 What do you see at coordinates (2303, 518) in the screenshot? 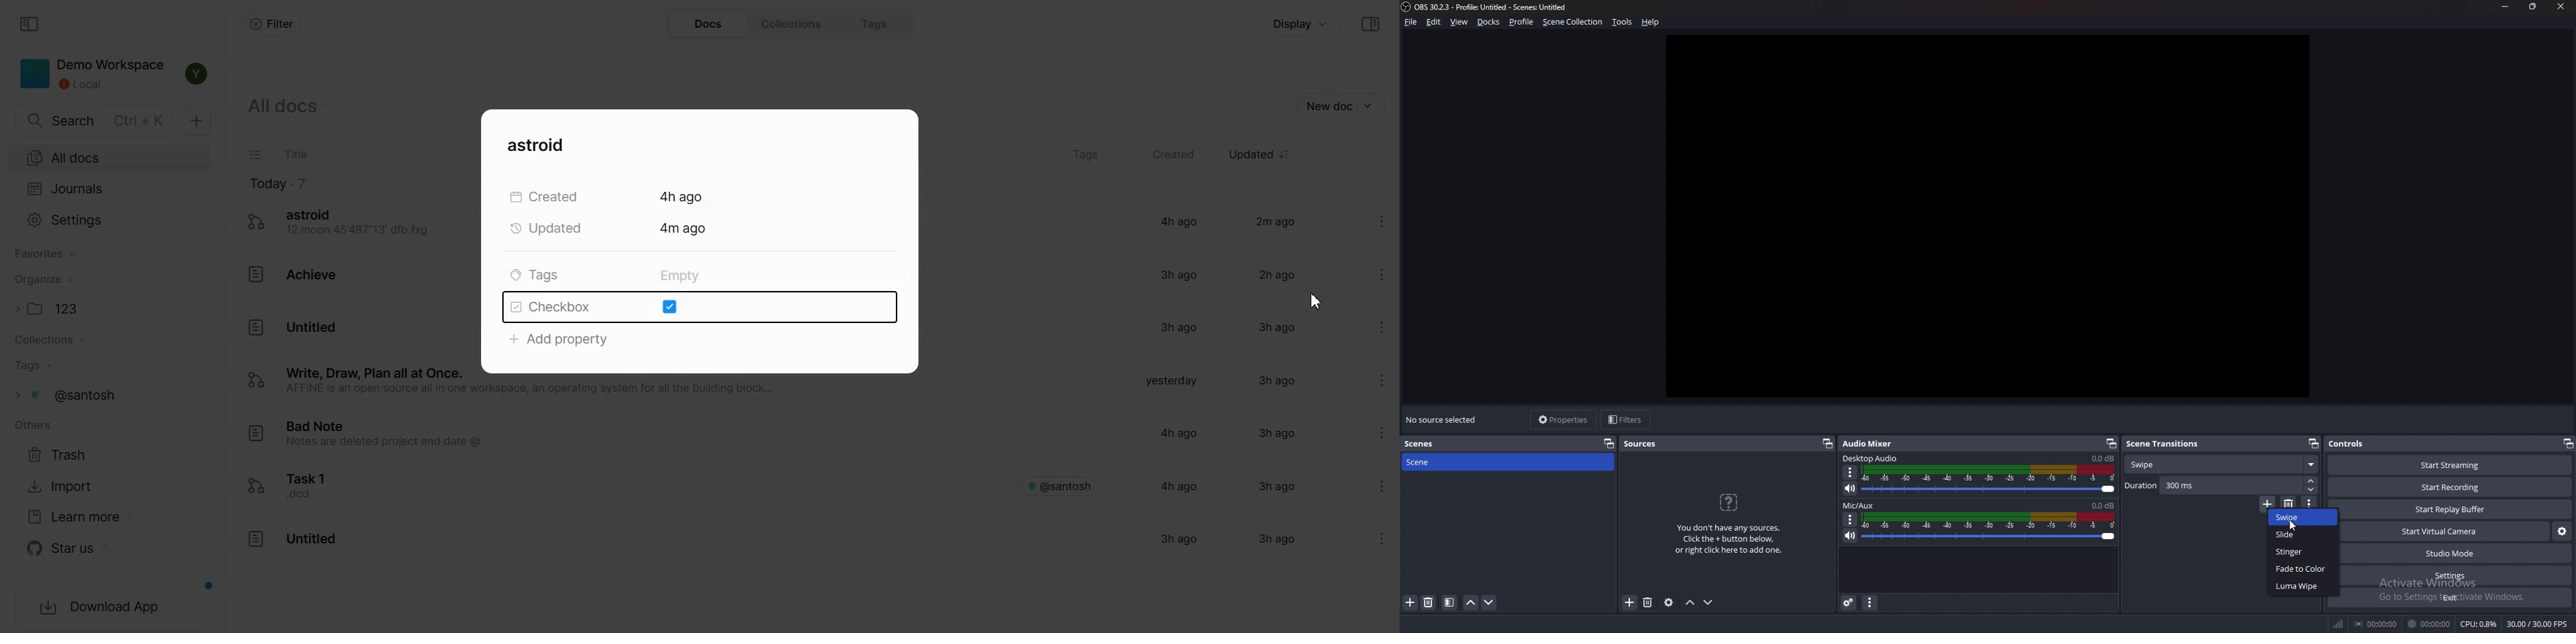
I see `swipe` at bounding box center [2303, 518].